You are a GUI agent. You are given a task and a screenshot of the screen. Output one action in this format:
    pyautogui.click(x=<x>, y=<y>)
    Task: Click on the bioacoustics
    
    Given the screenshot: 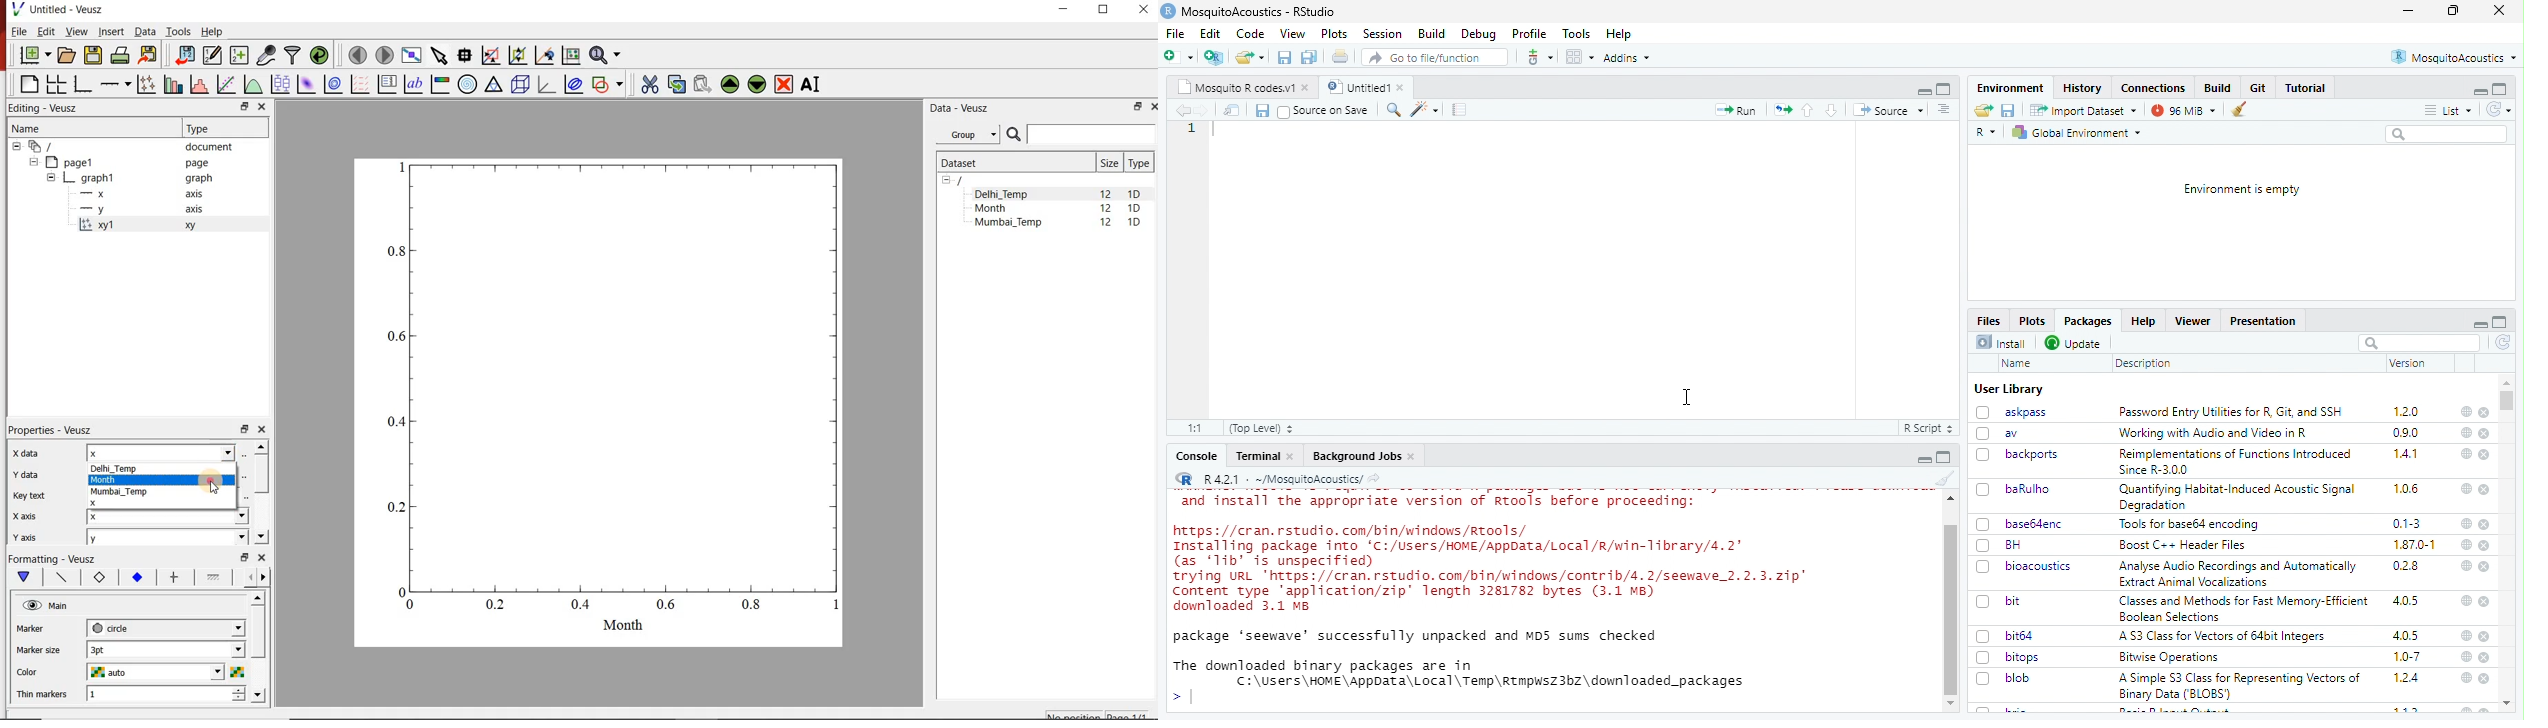 What is the action you would take?
    pyautogui.click(x=2041, y=567)
    